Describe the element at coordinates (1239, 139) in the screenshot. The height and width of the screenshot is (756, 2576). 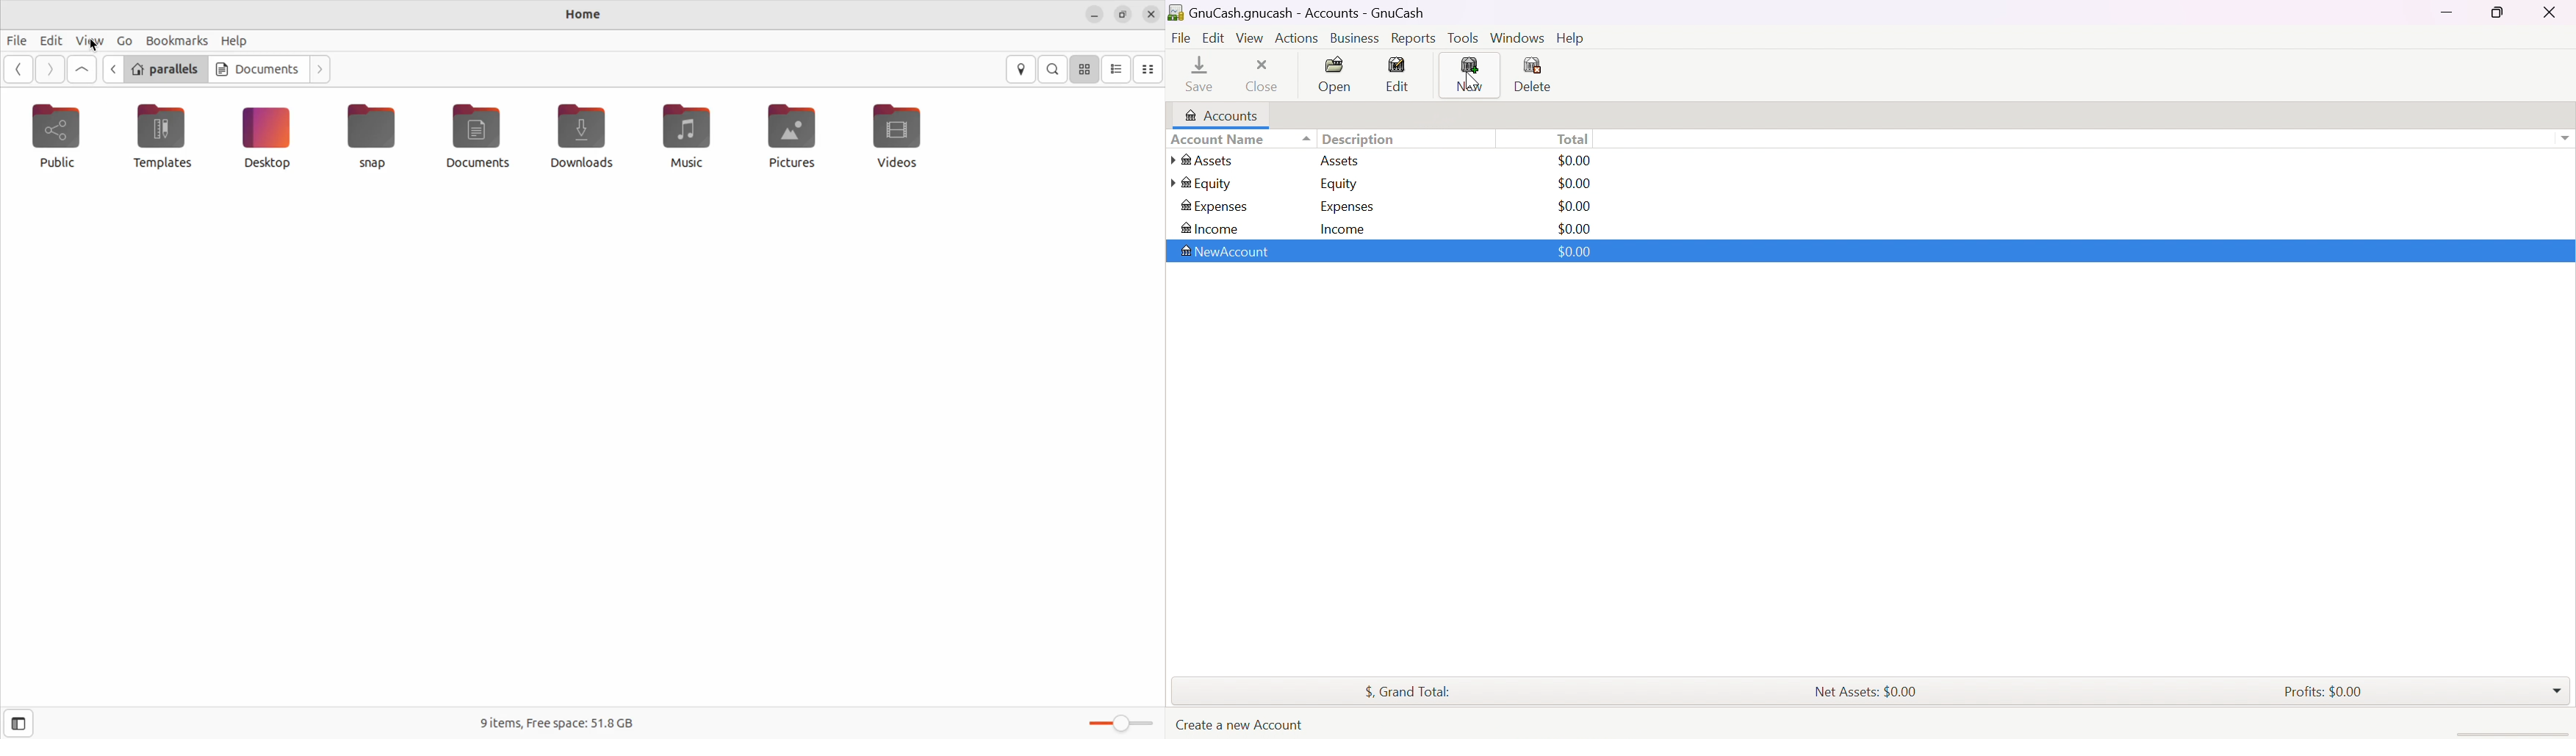
I see `Account name` at that location.